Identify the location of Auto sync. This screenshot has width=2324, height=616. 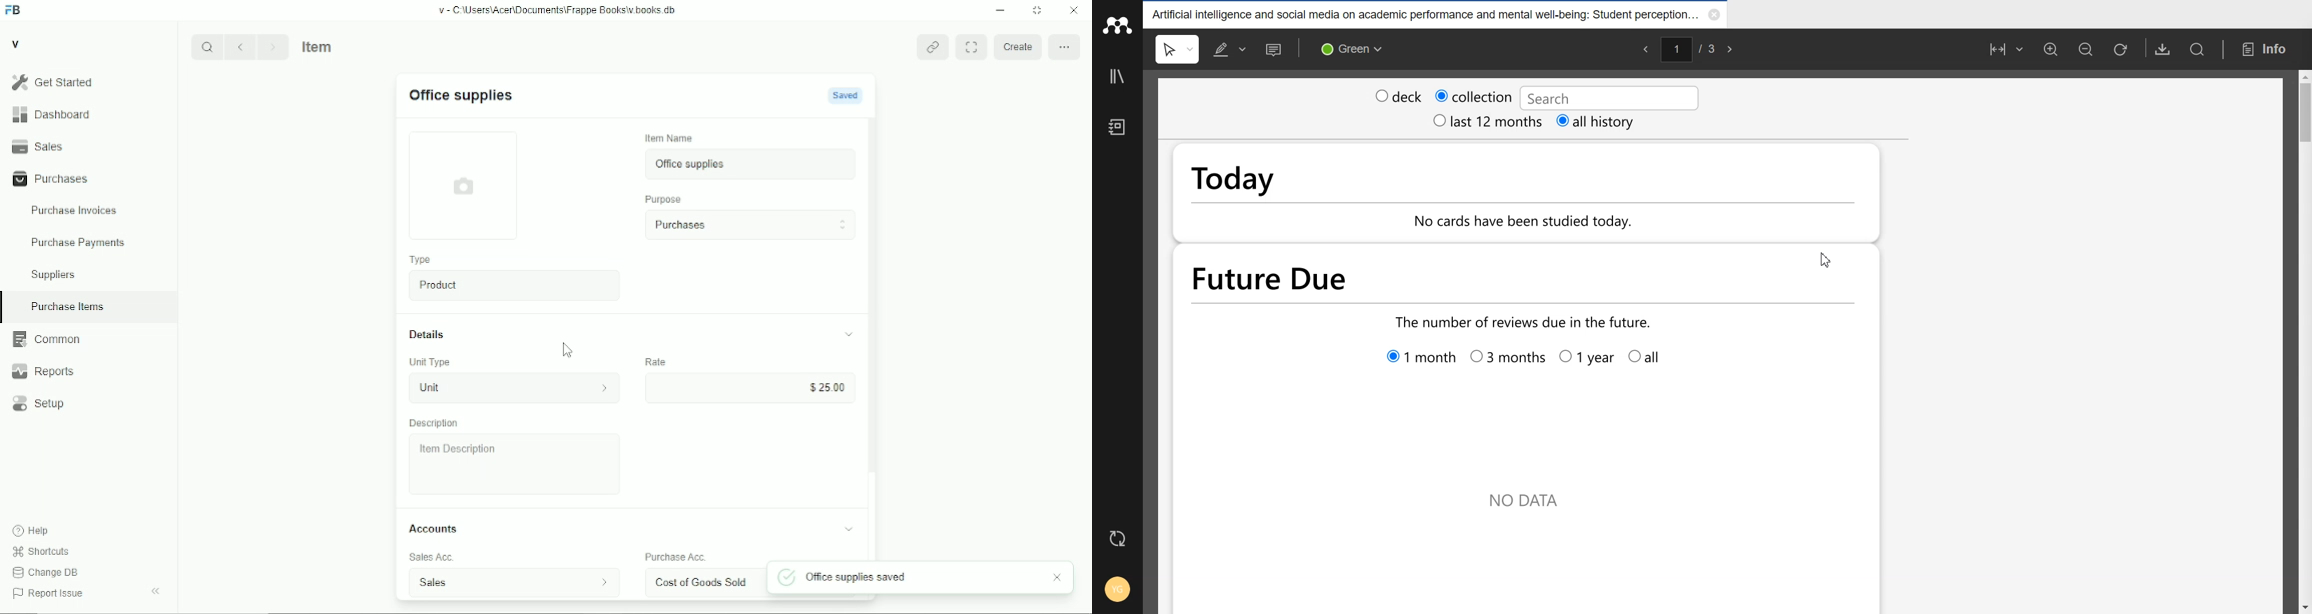
(1119, 539).